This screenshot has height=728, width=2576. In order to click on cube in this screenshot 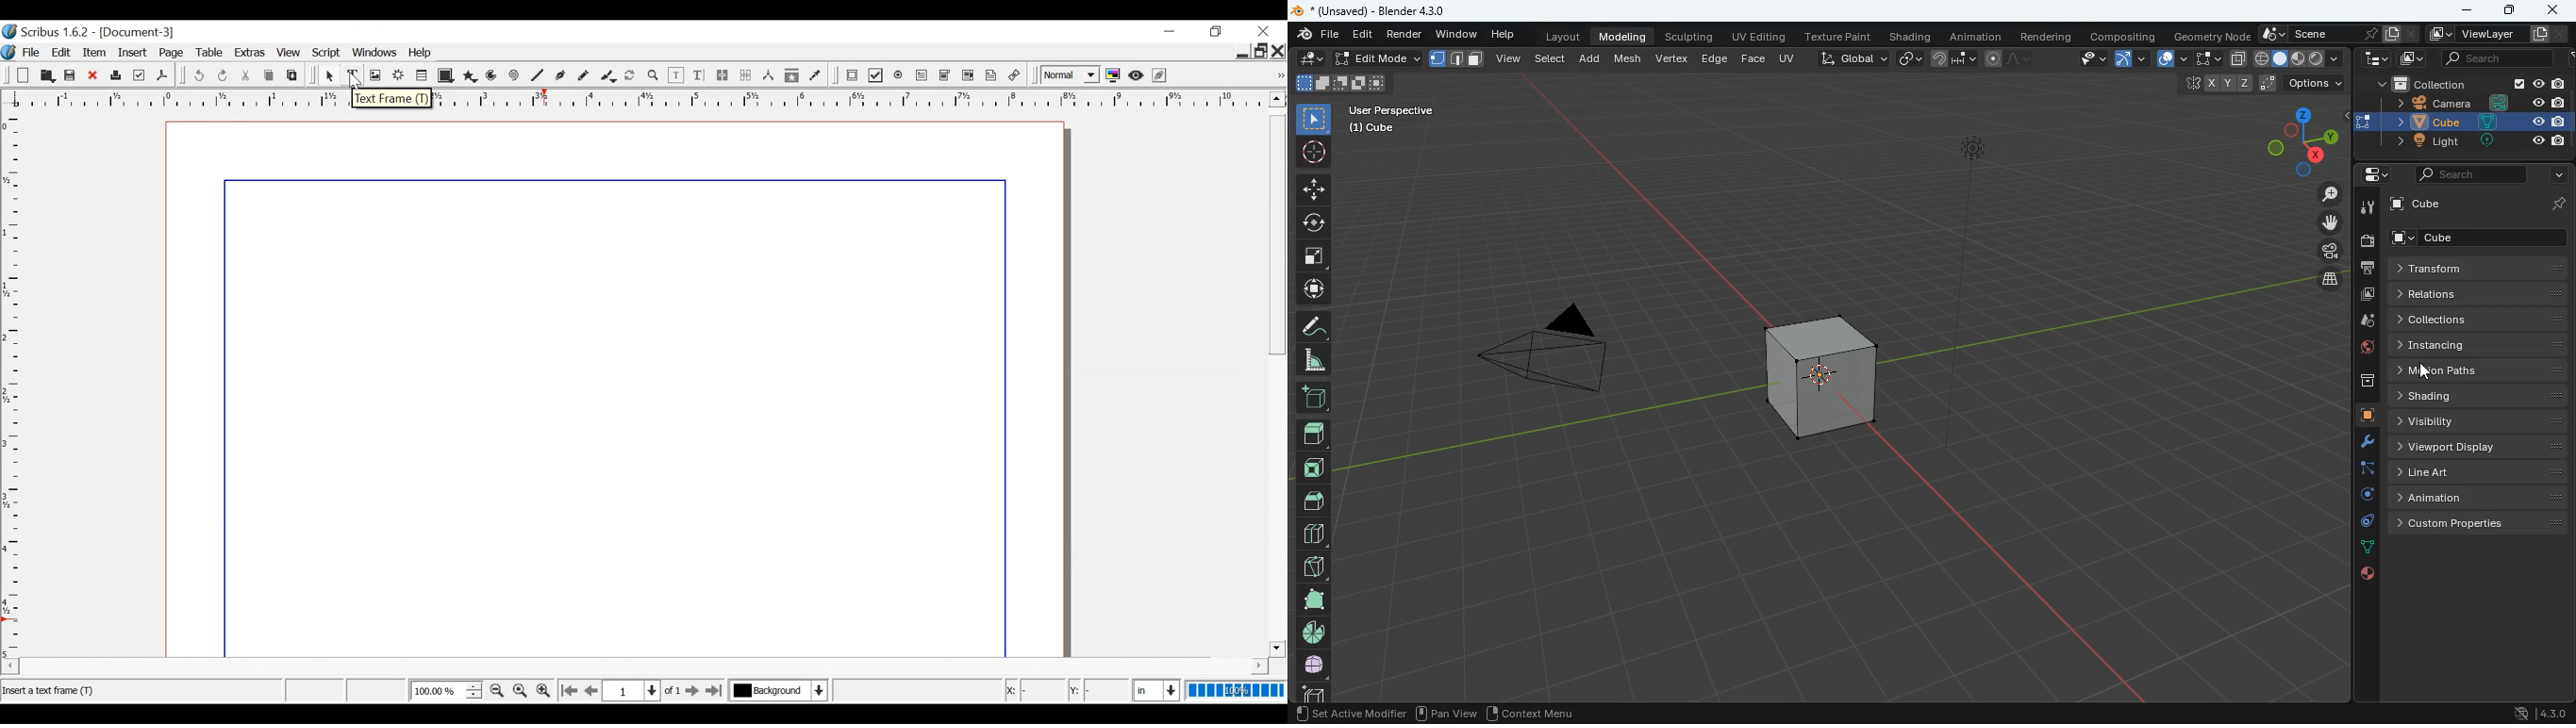, I will do `click(2361, 416)`.